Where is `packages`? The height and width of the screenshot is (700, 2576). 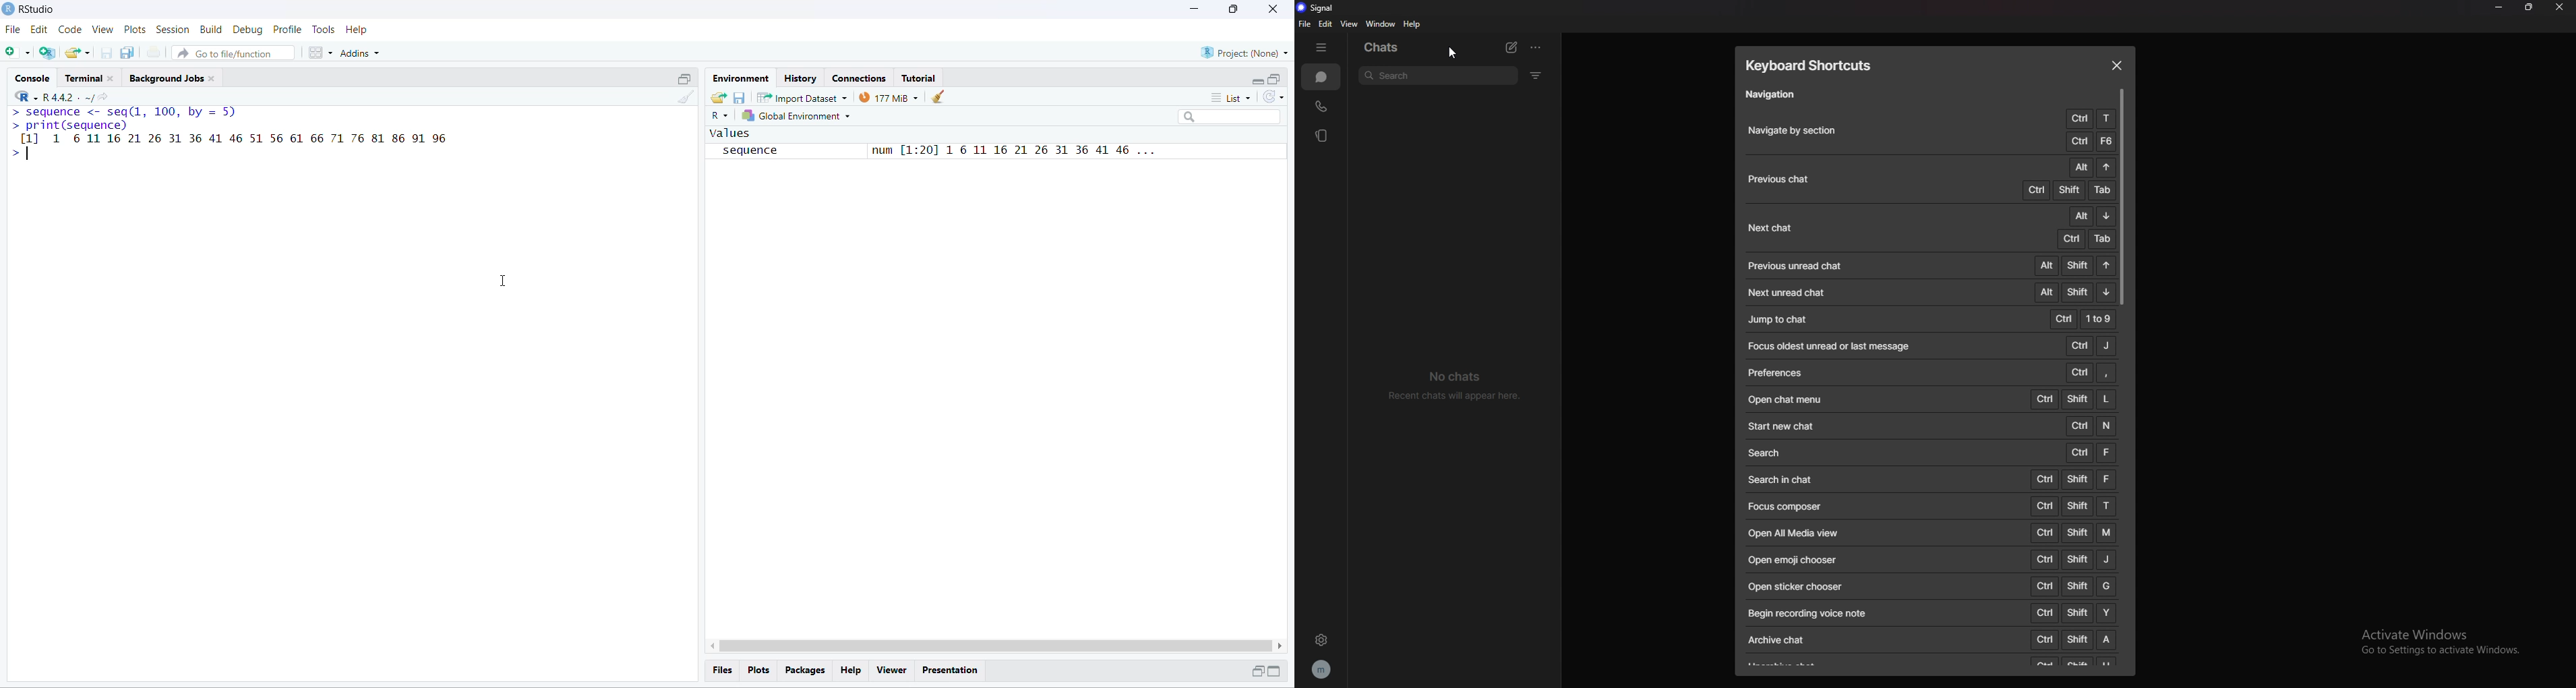
packages is located at coordinates (806, 671).